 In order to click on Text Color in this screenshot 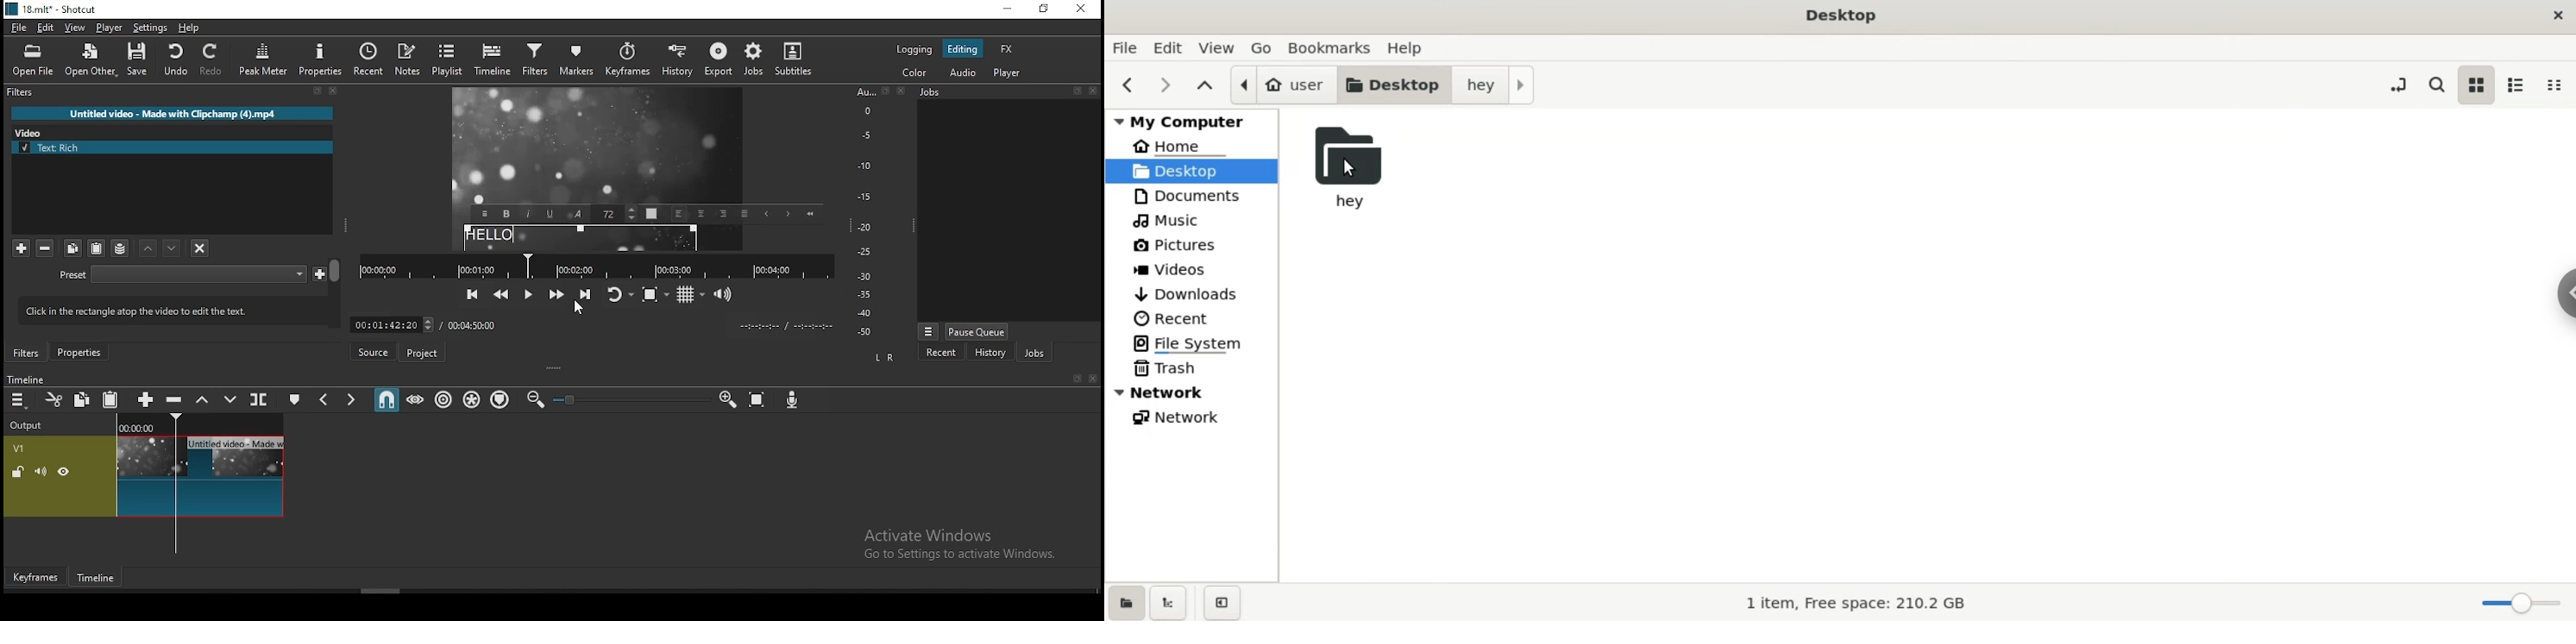, I will do `click(651, 213)`.